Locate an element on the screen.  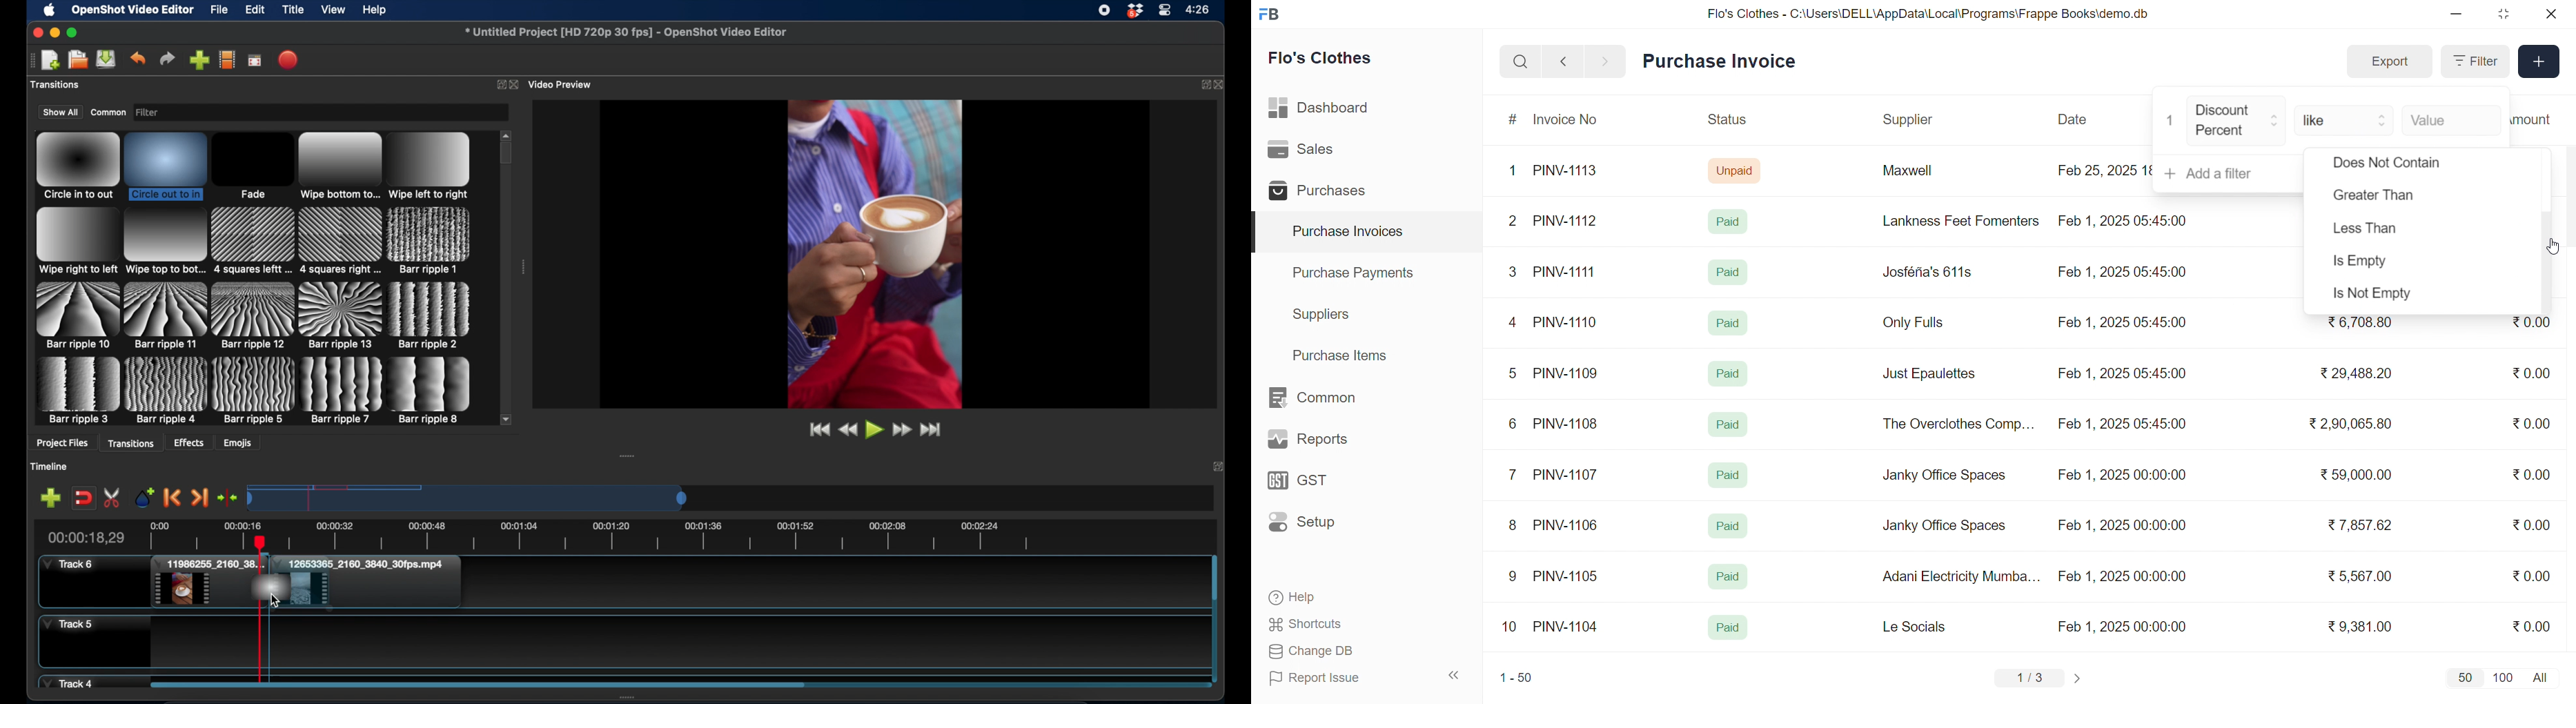
PINV-1111 is located at coordinates (1566, 271).